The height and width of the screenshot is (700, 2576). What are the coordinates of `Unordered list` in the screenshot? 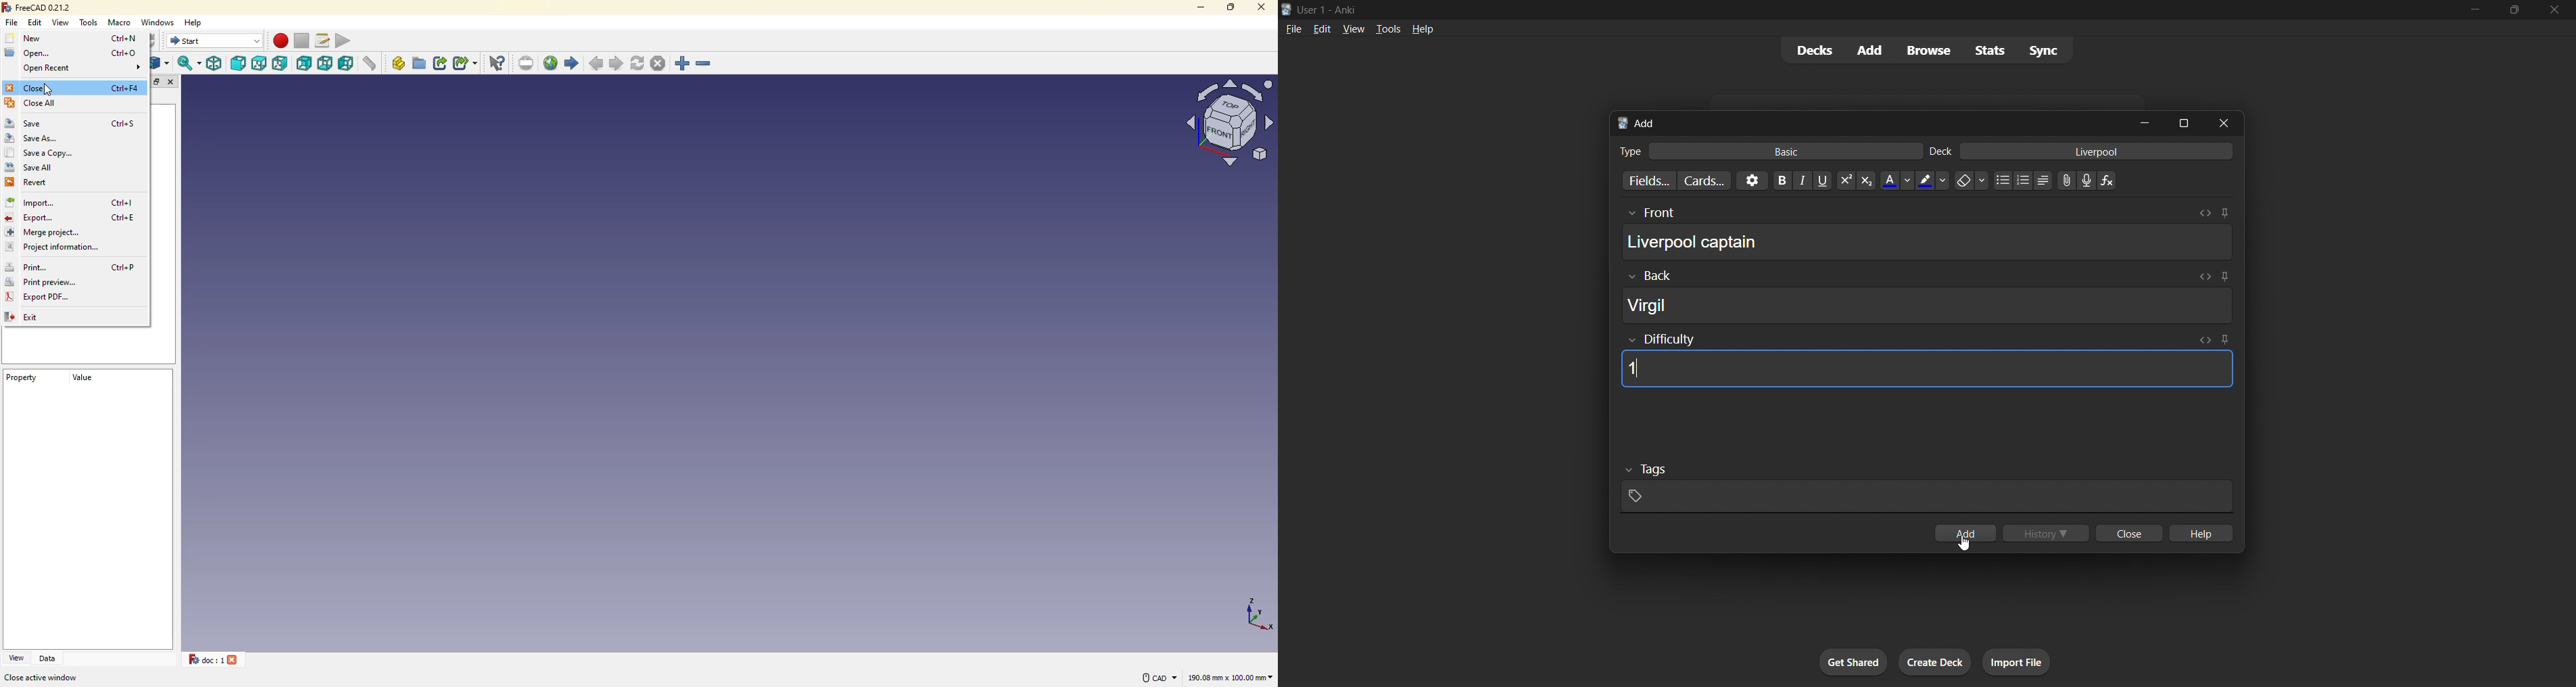 It's located at (2003, 180).